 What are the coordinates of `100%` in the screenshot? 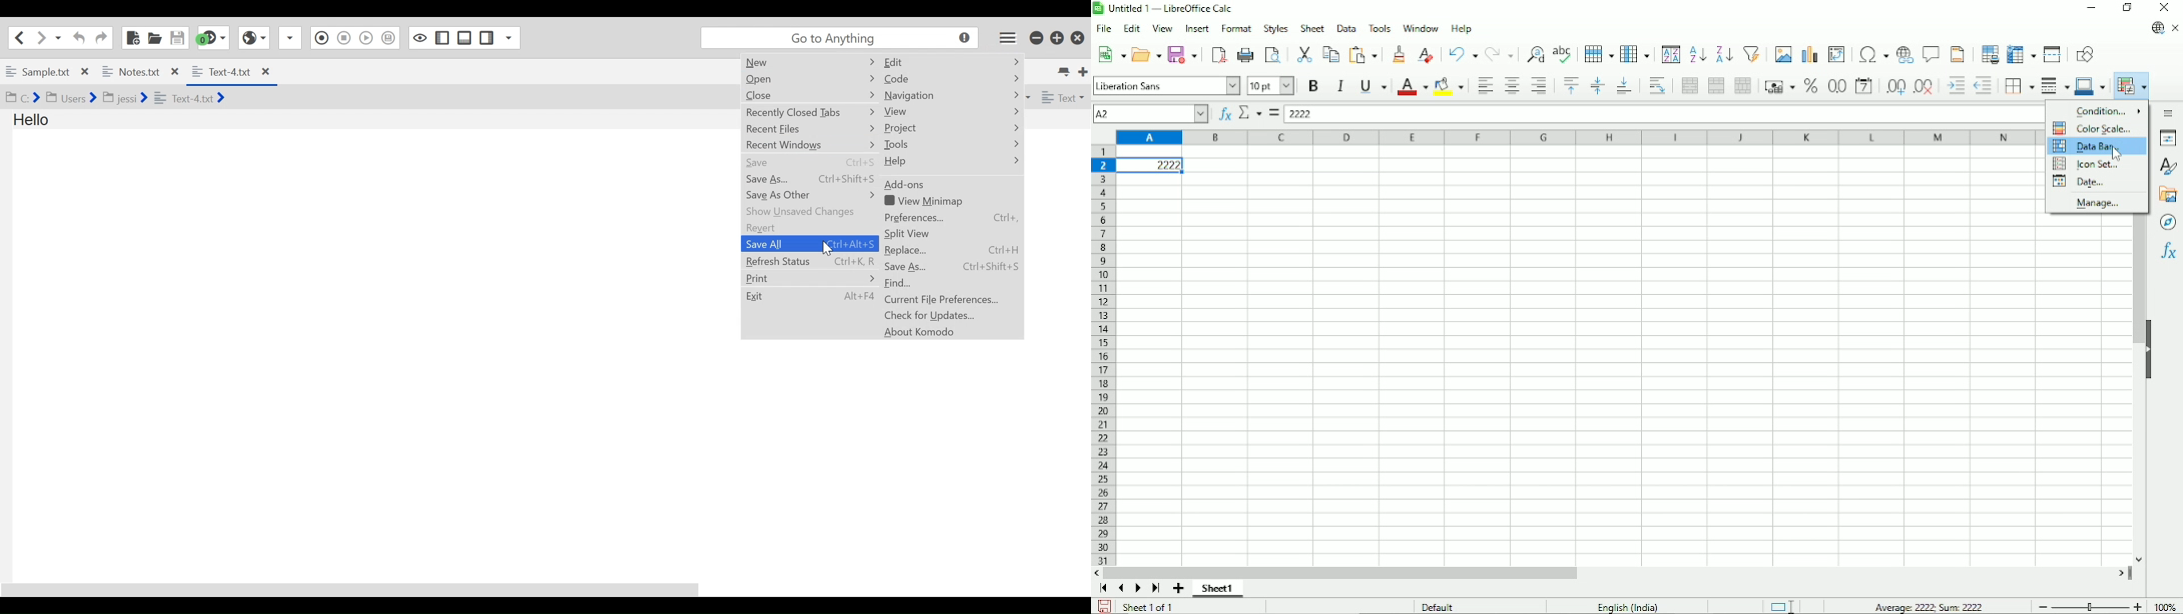 It's located at (2165, 606).